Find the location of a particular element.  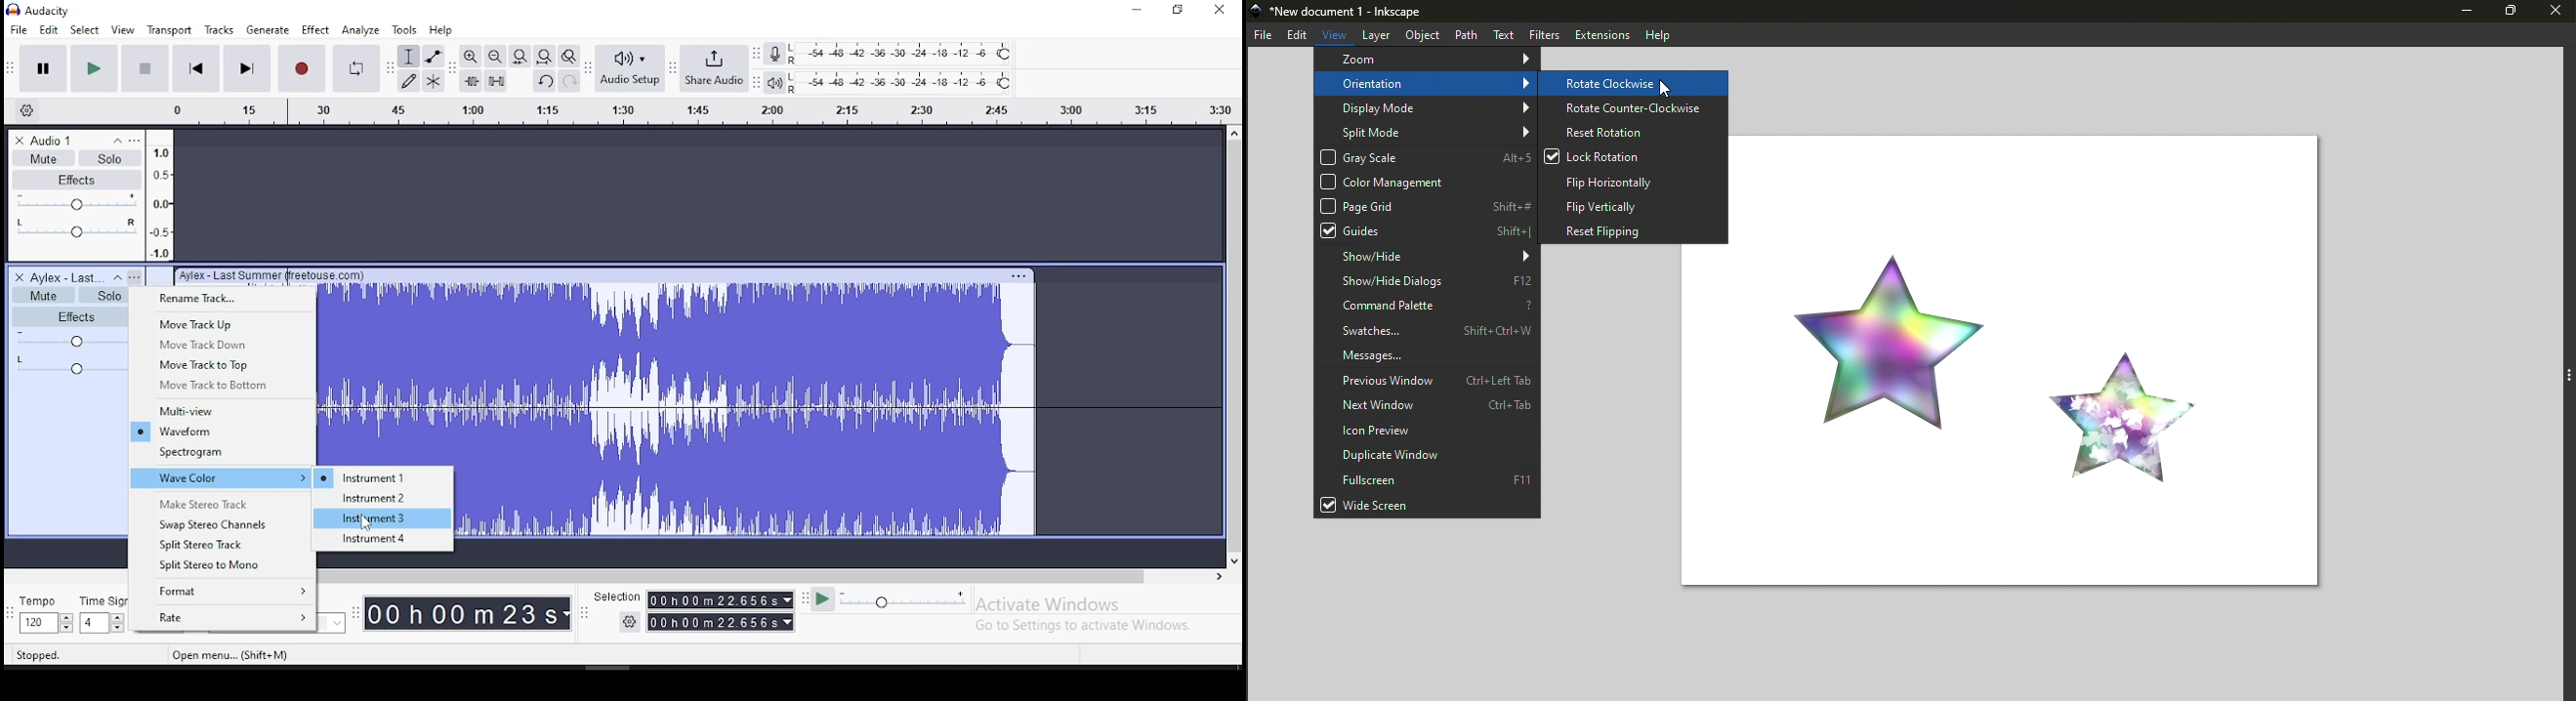

L is located at coordinates (794, 77).